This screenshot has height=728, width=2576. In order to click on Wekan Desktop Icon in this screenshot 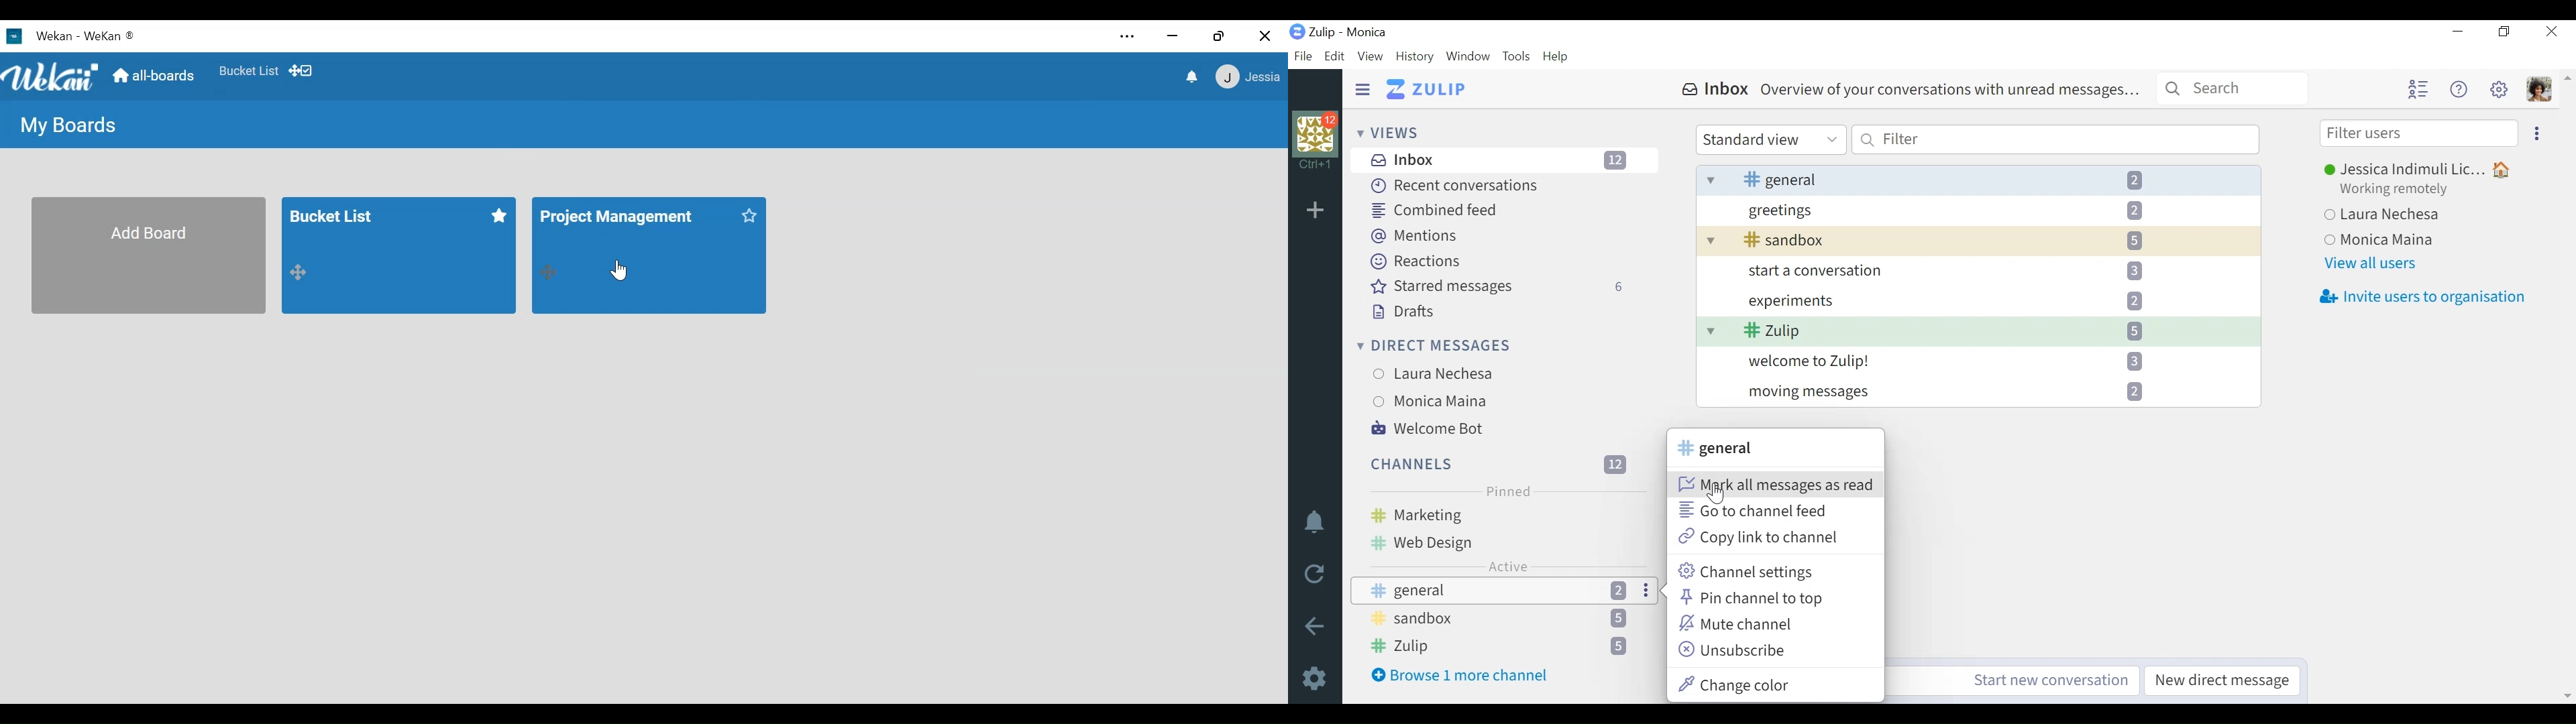, I will do `click(74, 38)`.